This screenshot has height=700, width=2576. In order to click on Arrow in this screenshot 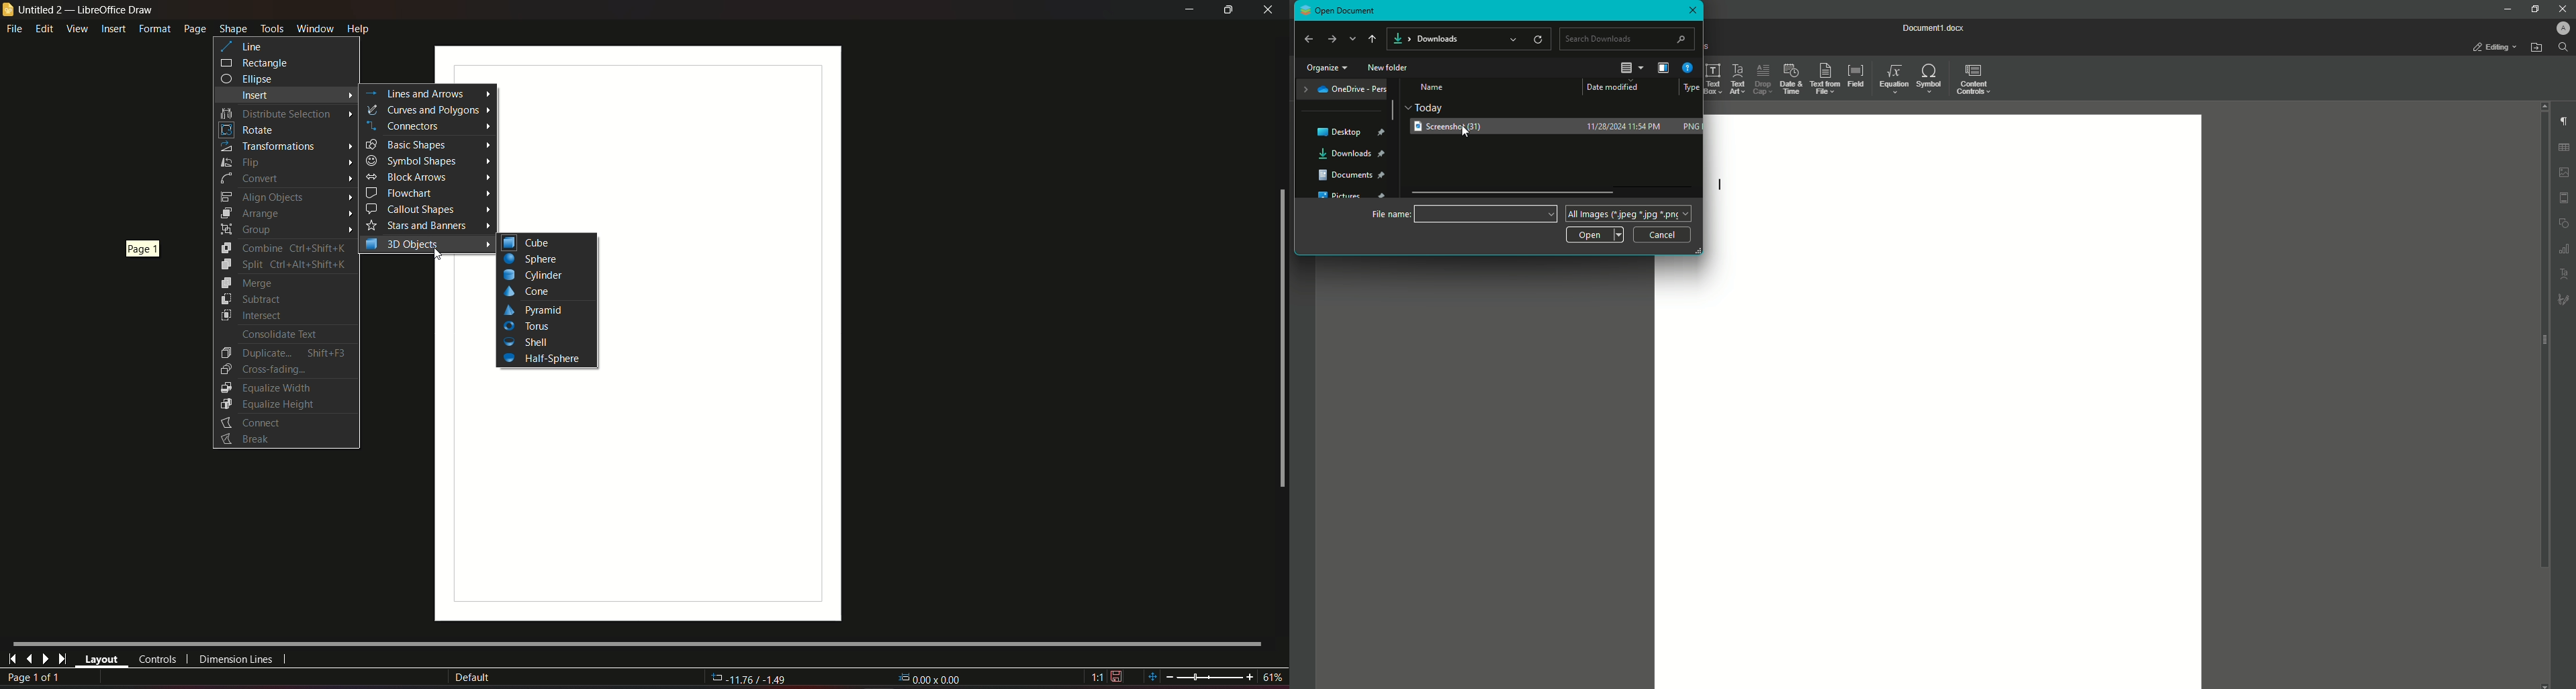, I will do `click(350, 112)`.